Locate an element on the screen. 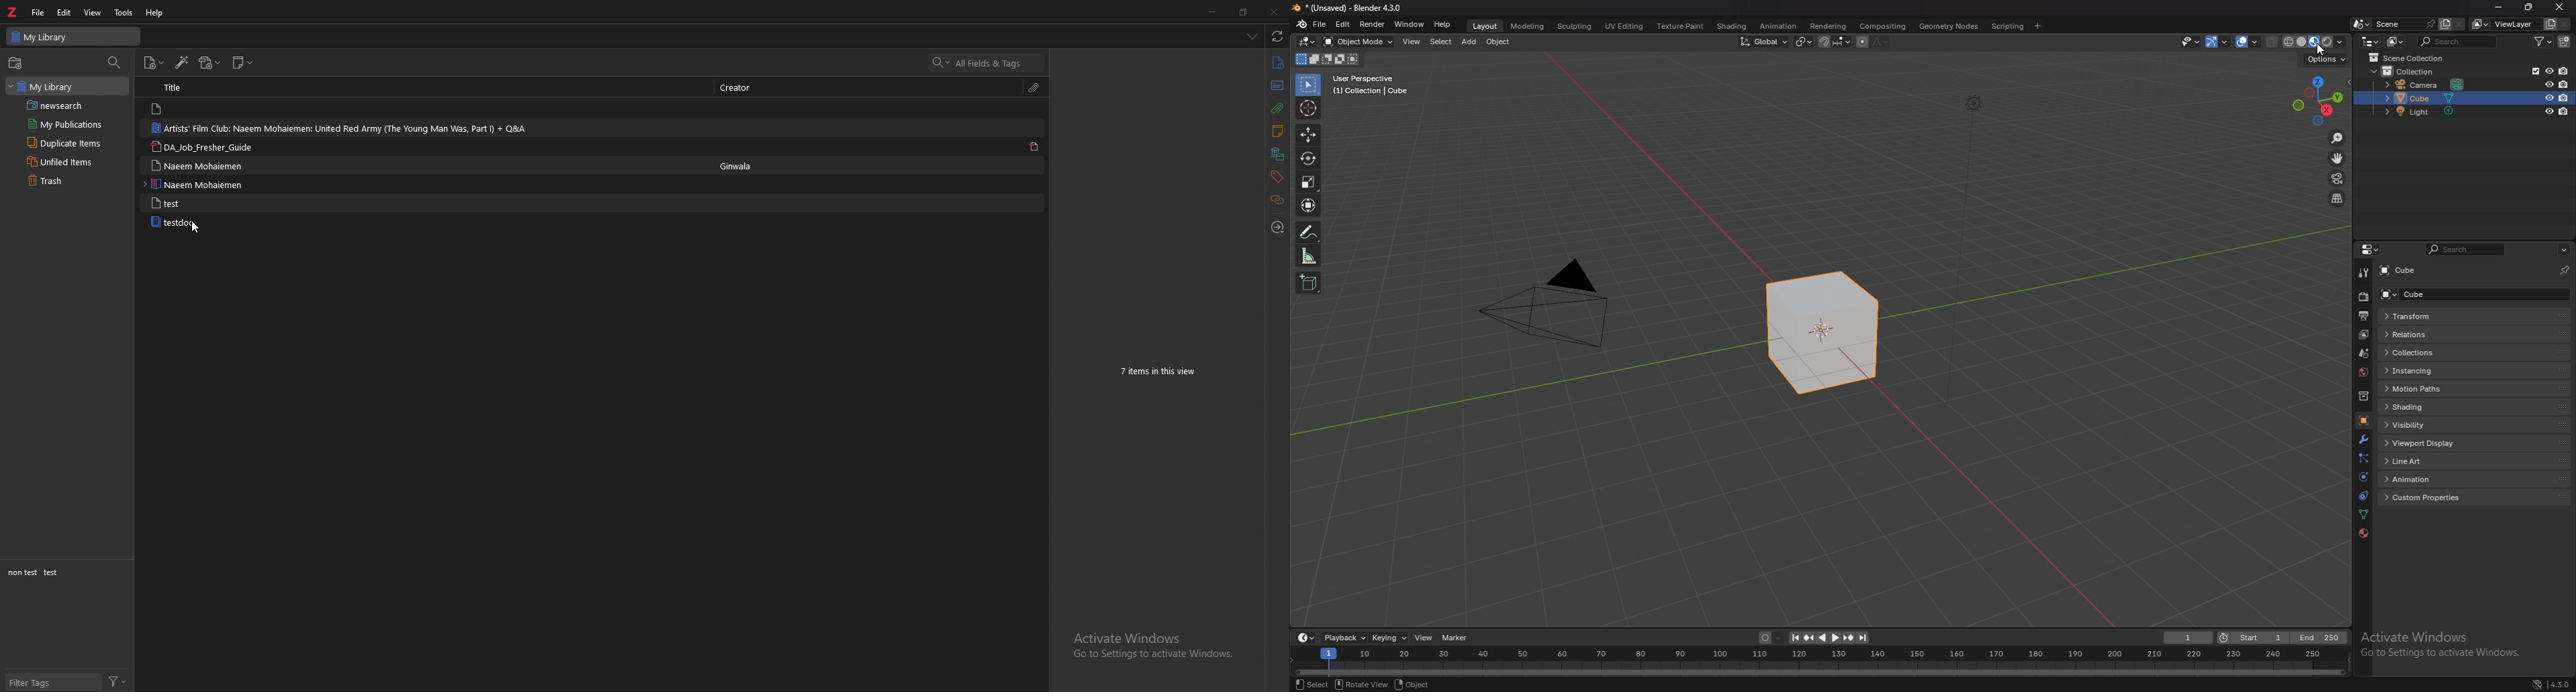 This screenshot has height=700, width=2576. add scene is located at coordinates (2445, 23).